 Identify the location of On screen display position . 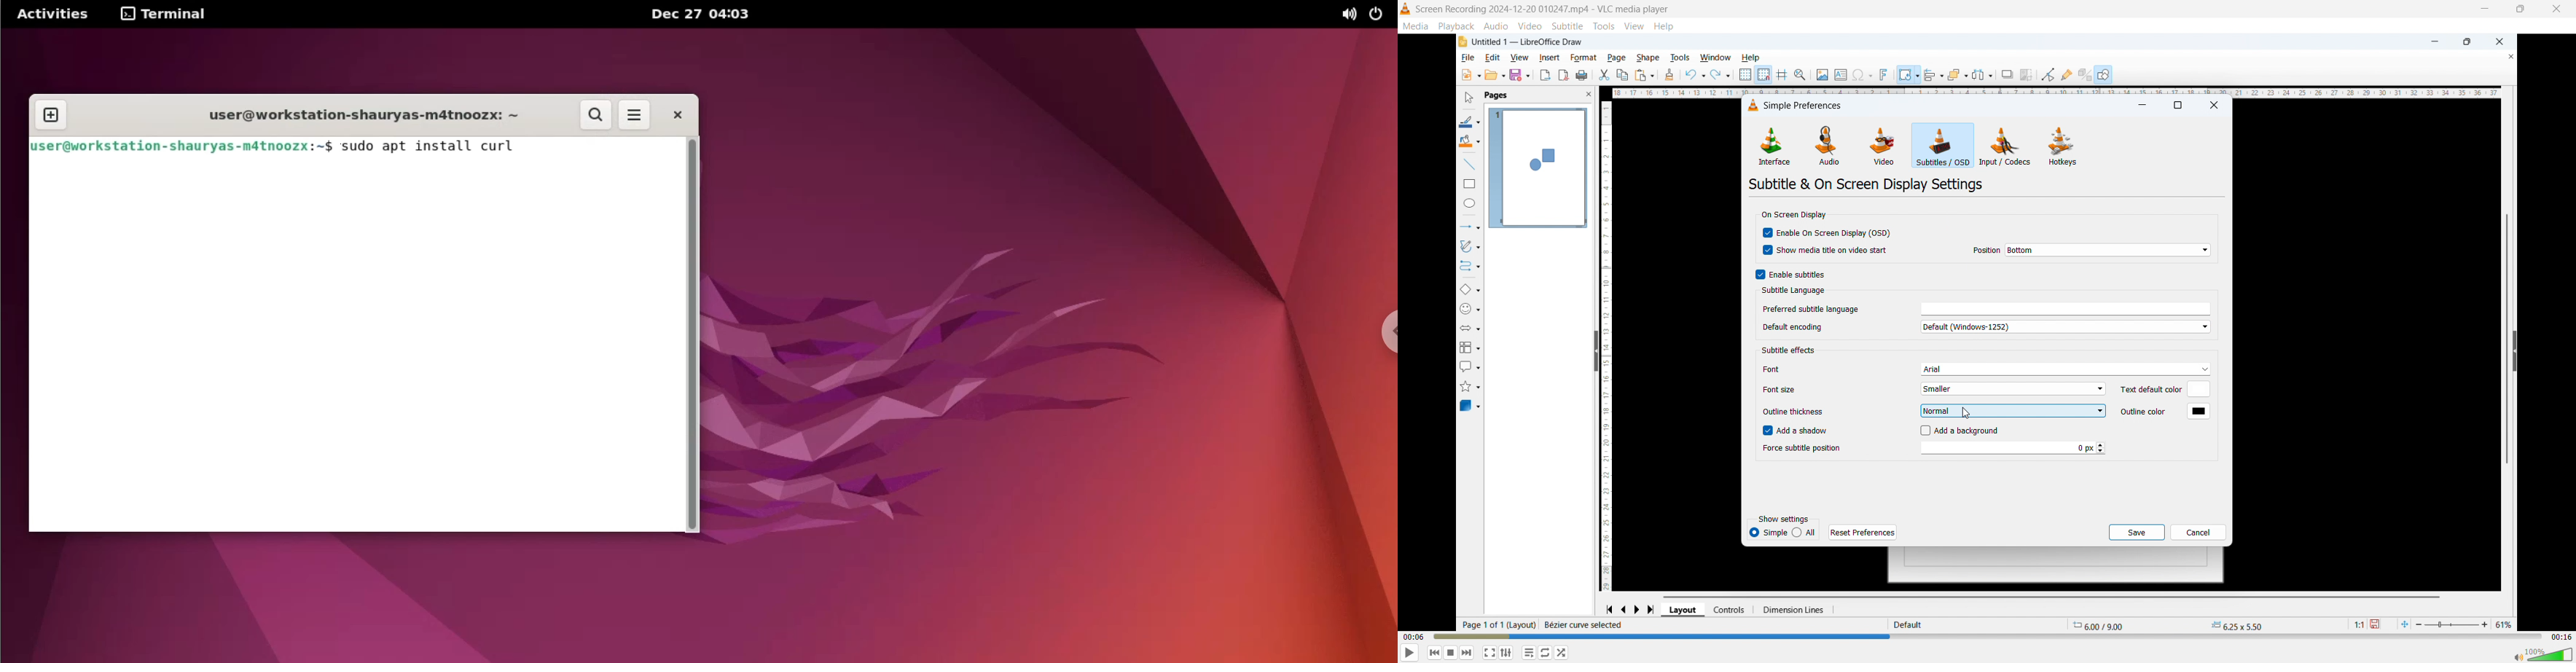
(2106, 250).